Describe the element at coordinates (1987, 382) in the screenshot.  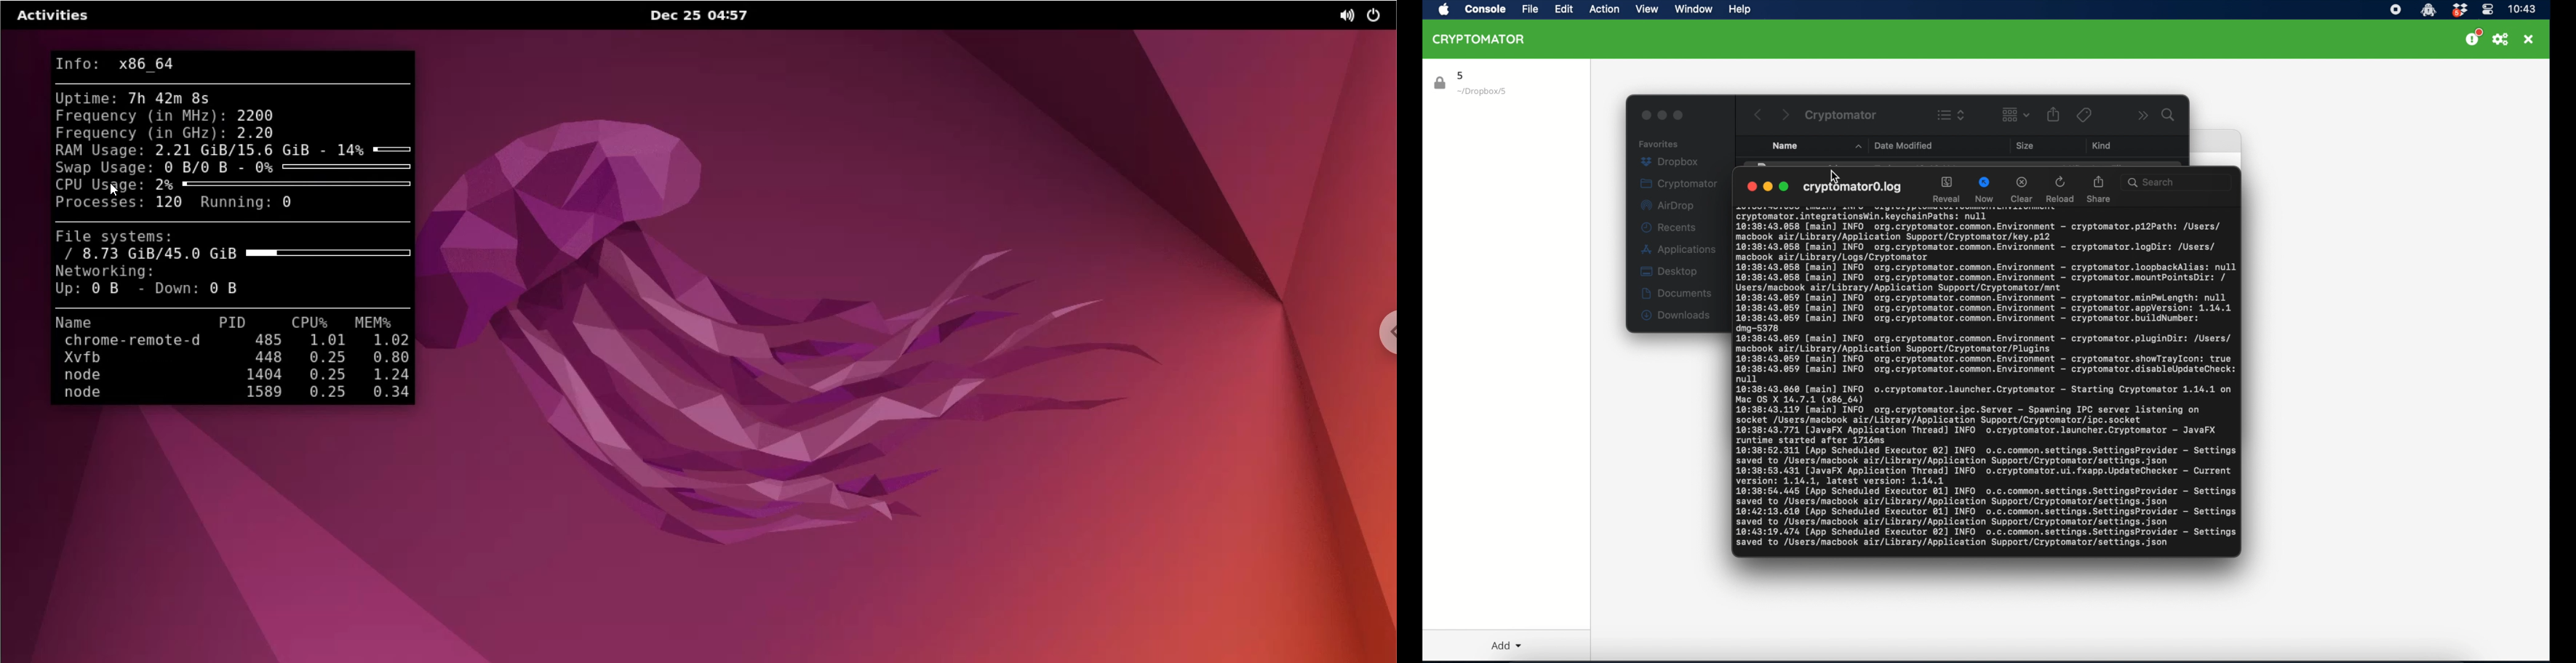
I see `activity log` at that location.